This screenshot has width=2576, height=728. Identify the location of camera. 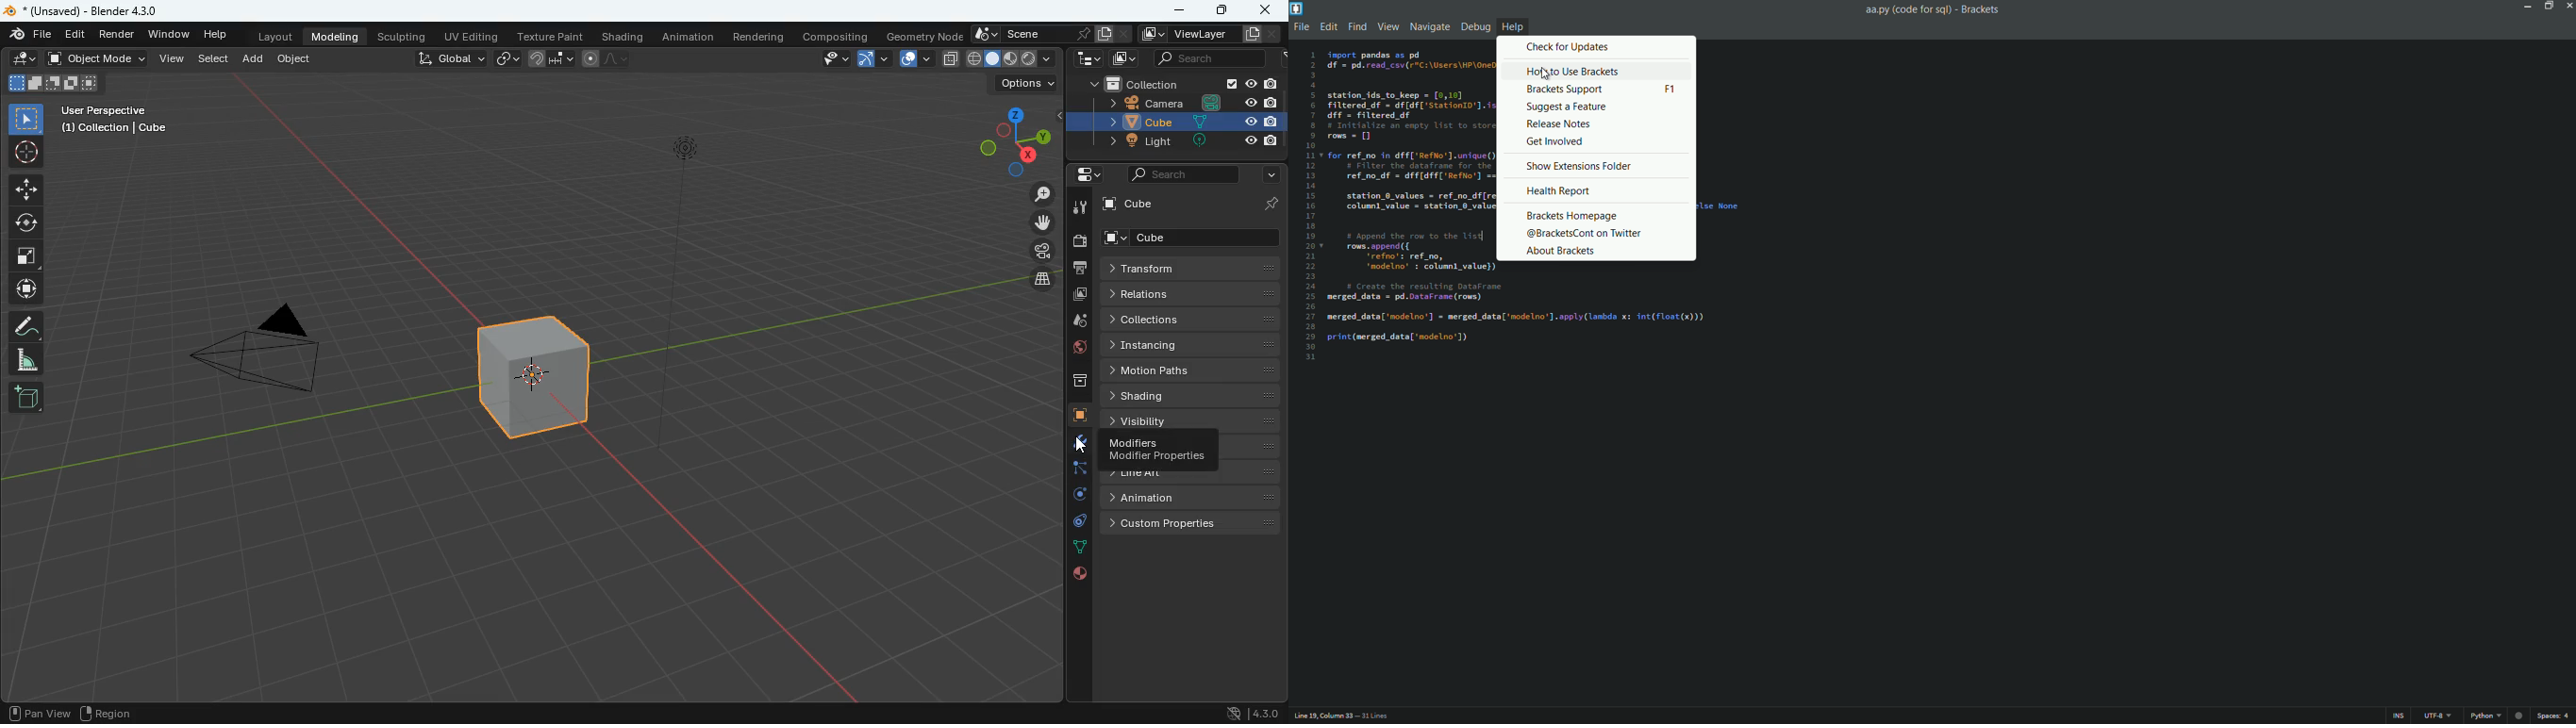
(1132, 102).